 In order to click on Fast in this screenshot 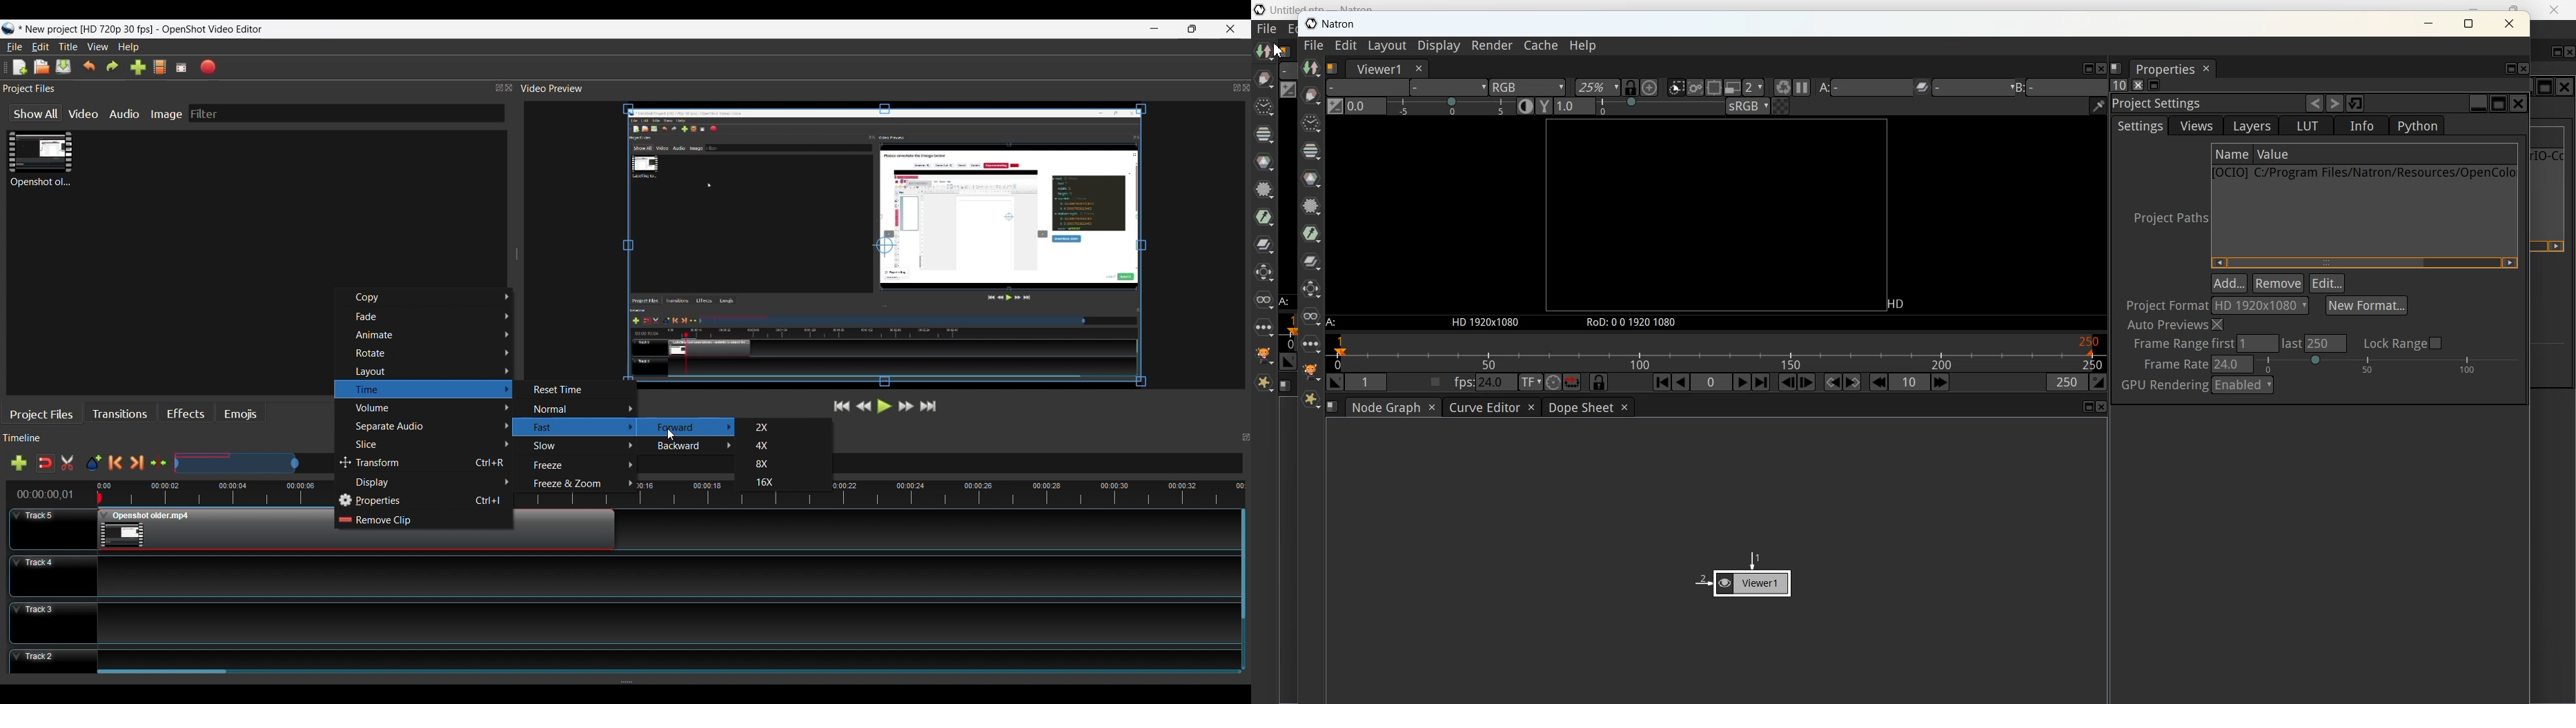, I will do `click(577, 428)`.